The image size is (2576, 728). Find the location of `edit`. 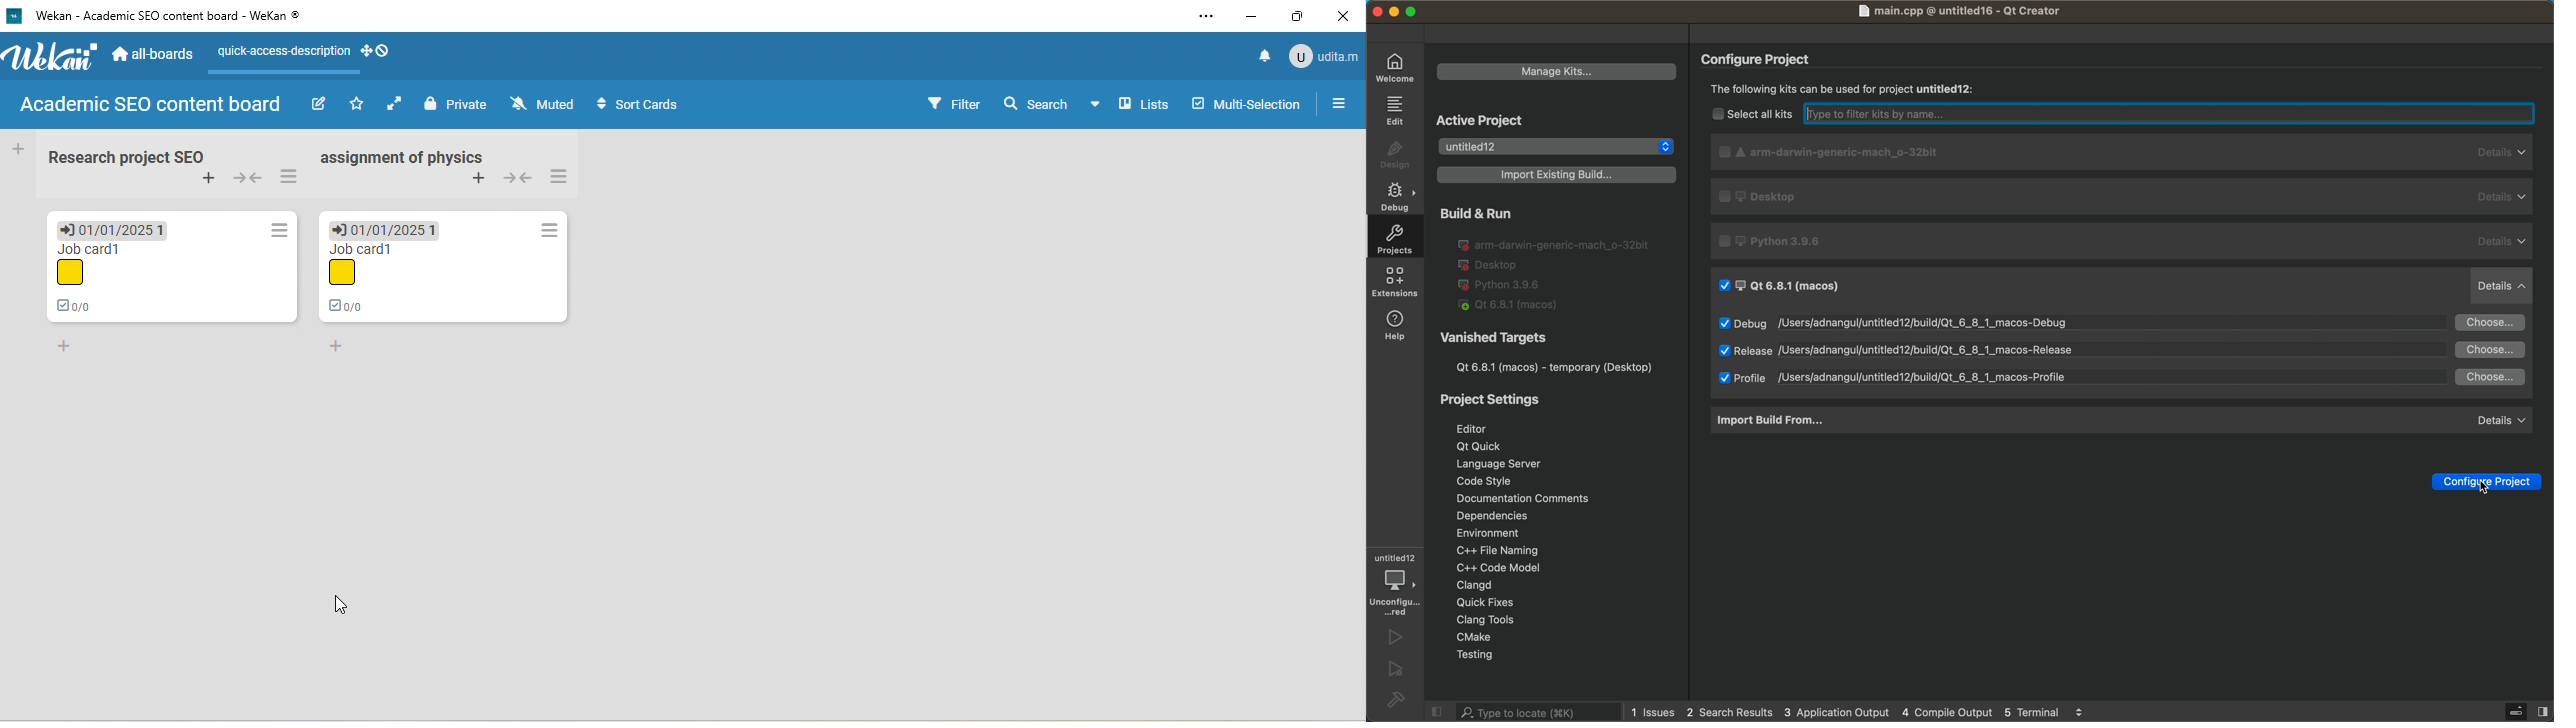

edit is located at coordinates (317, 104).